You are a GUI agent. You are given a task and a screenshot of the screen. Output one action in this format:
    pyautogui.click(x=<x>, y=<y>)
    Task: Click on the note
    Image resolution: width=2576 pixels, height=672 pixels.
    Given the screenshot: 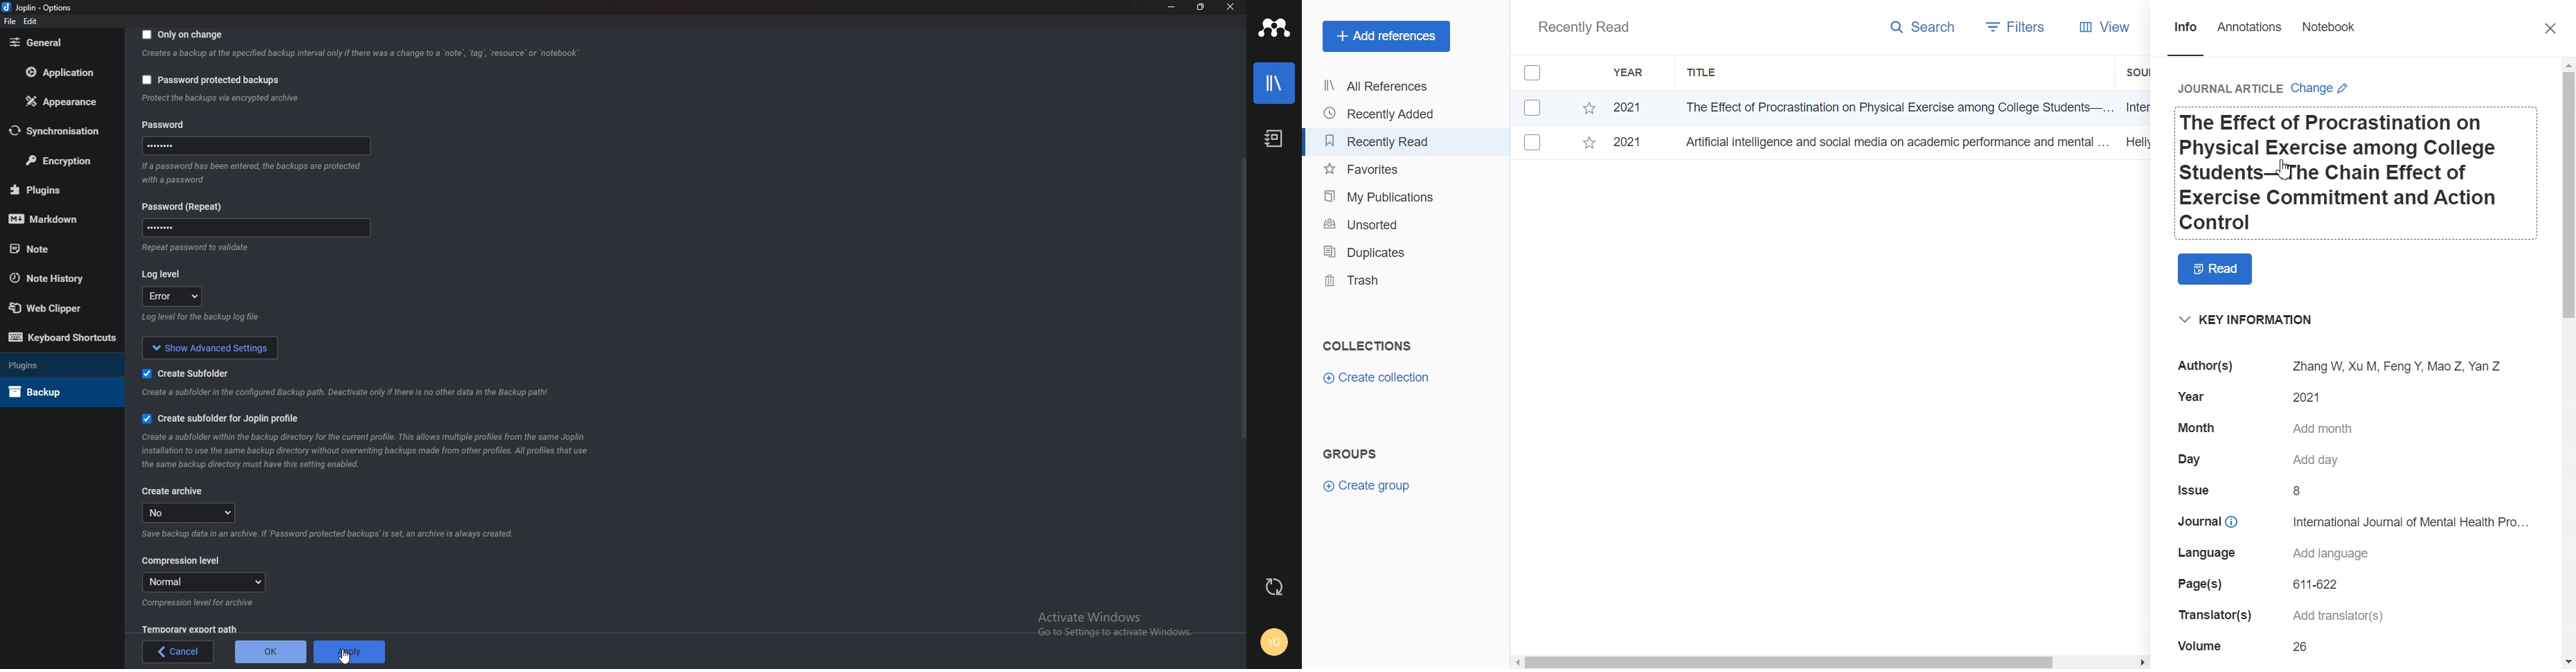 What is the action you would take?
    pyautogui.click(x=57, y=249)
    